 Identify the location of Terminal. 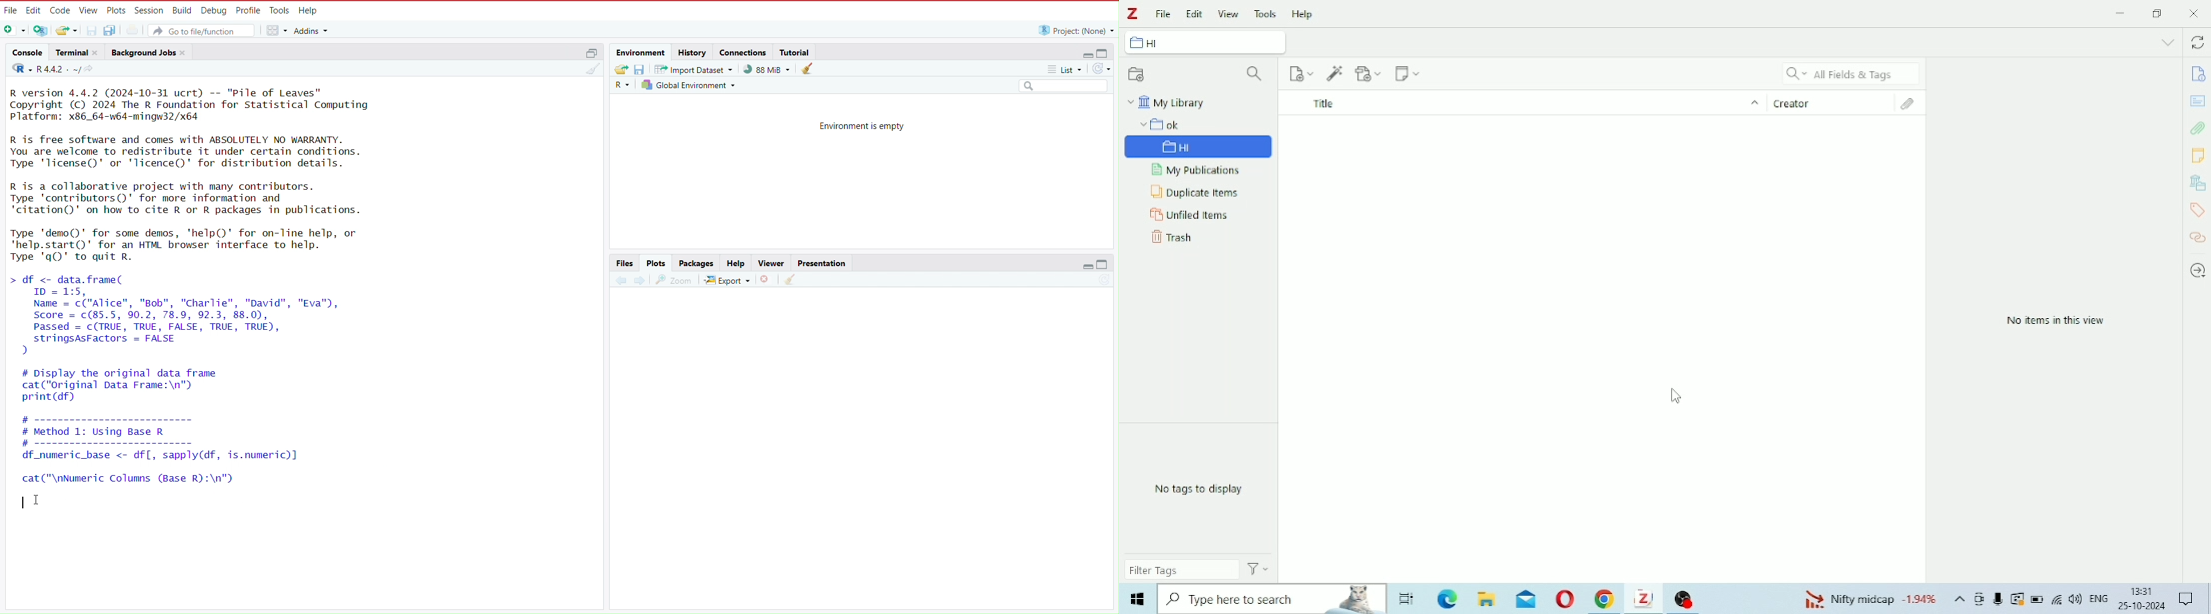
(69, 51).